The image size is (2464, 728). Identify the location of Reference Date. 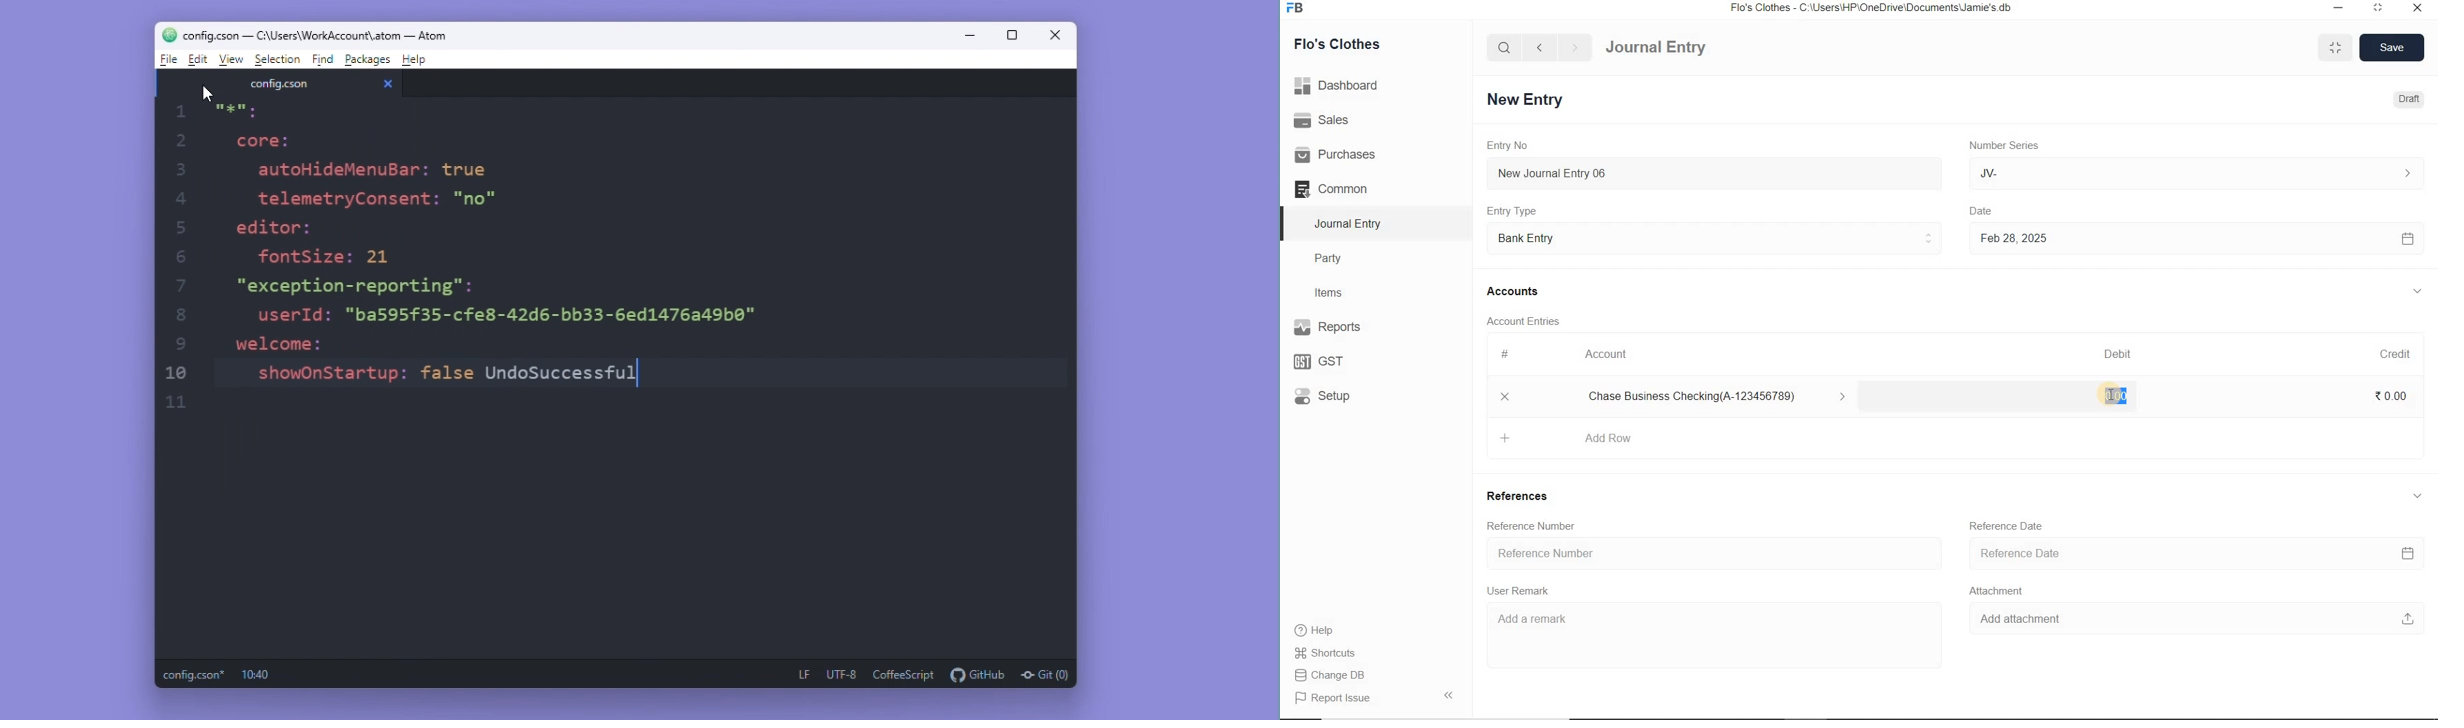
(2009, 526).